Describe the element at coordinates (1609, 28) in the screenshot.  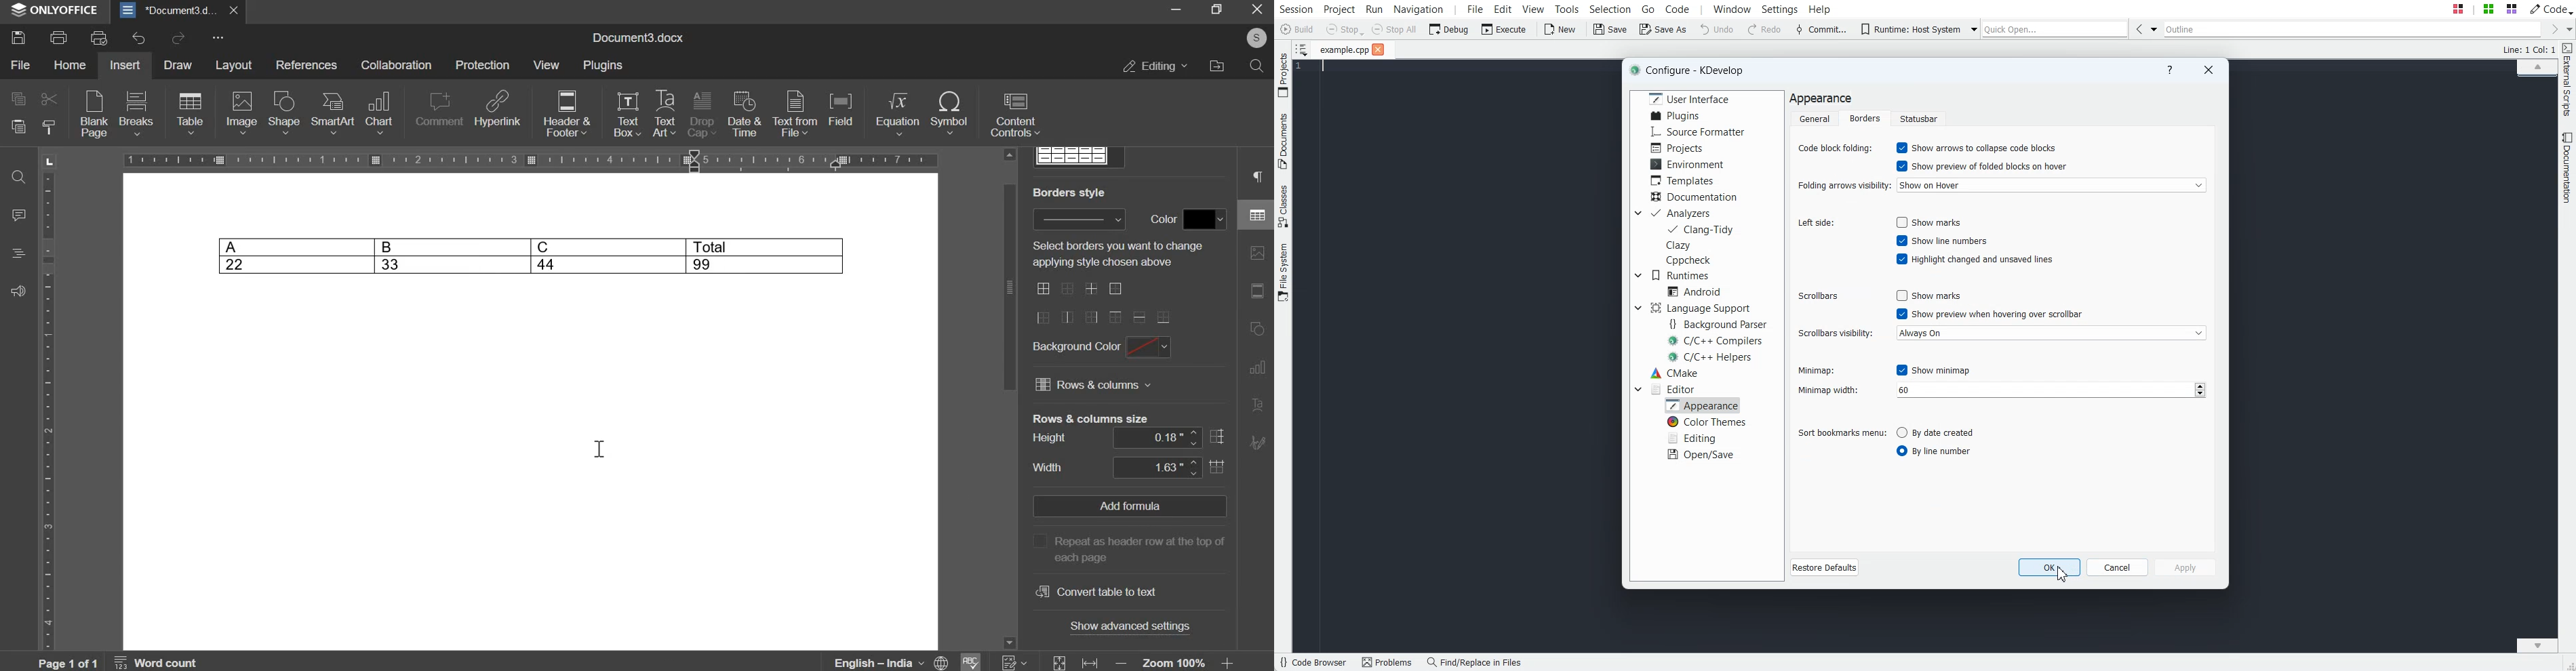
I see `Save` at that location.